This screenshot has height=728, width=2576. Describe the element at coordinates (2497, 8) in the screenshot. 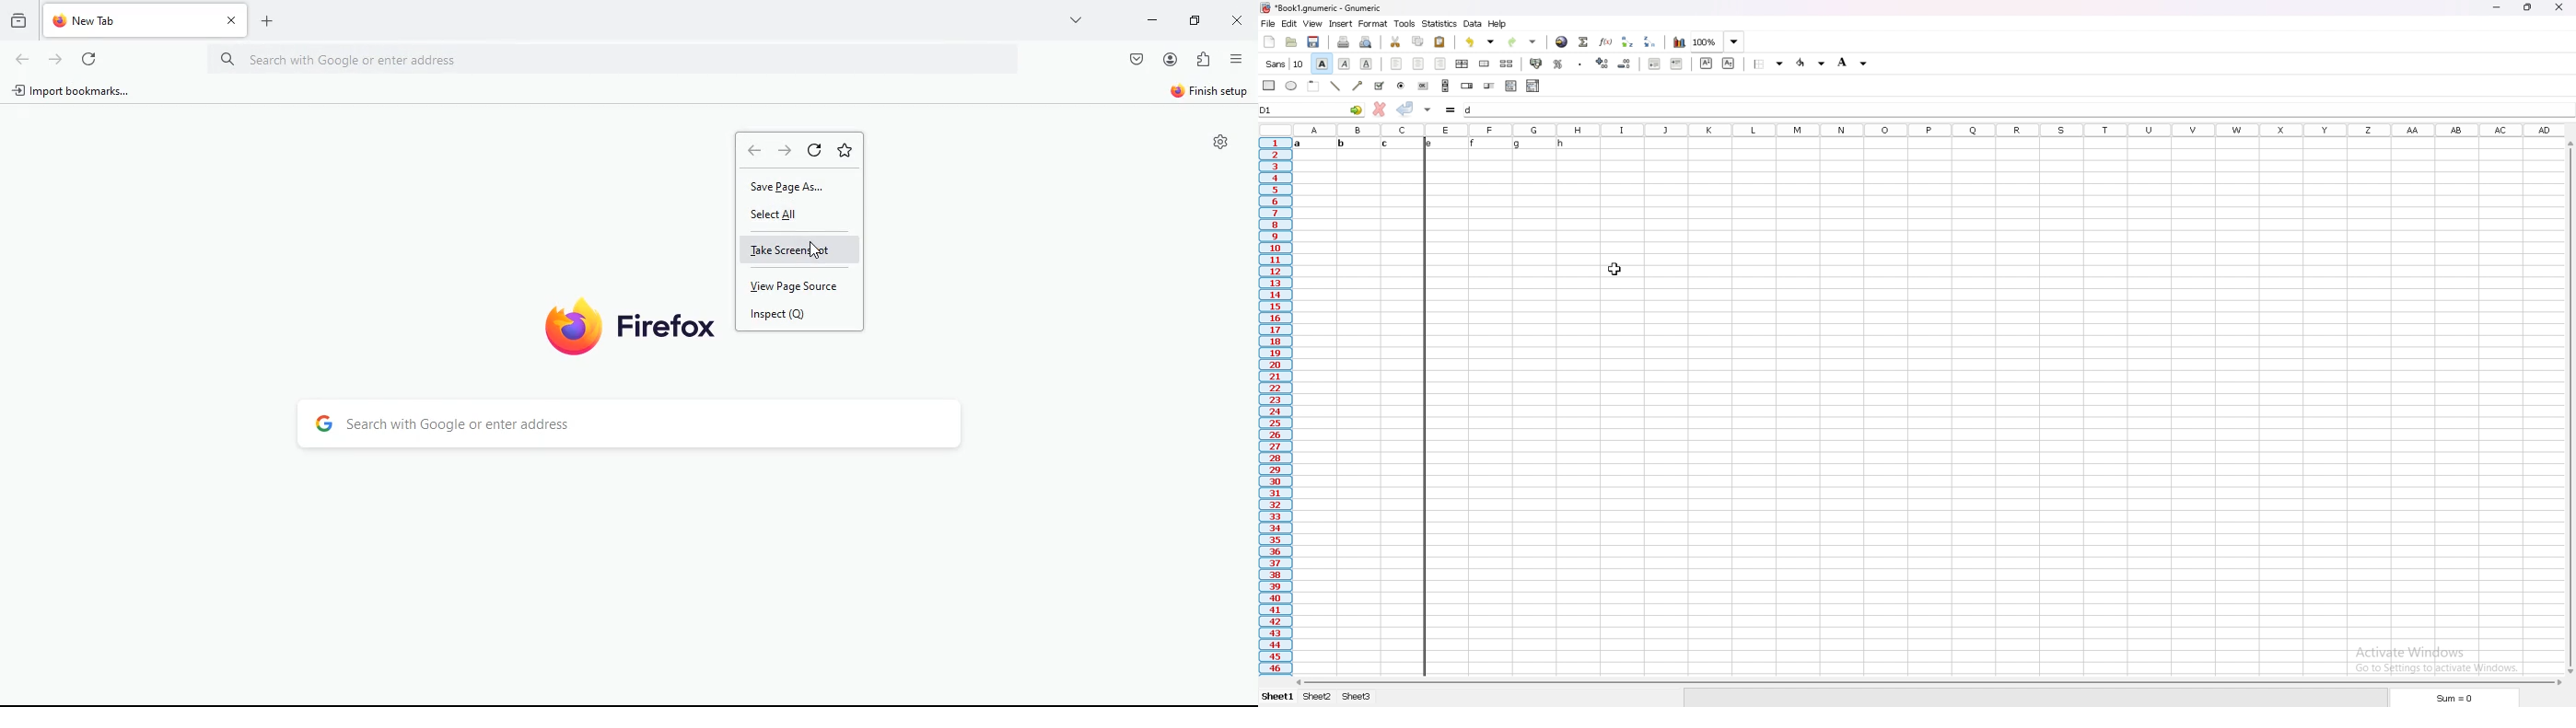

I see `minimize` at that location.